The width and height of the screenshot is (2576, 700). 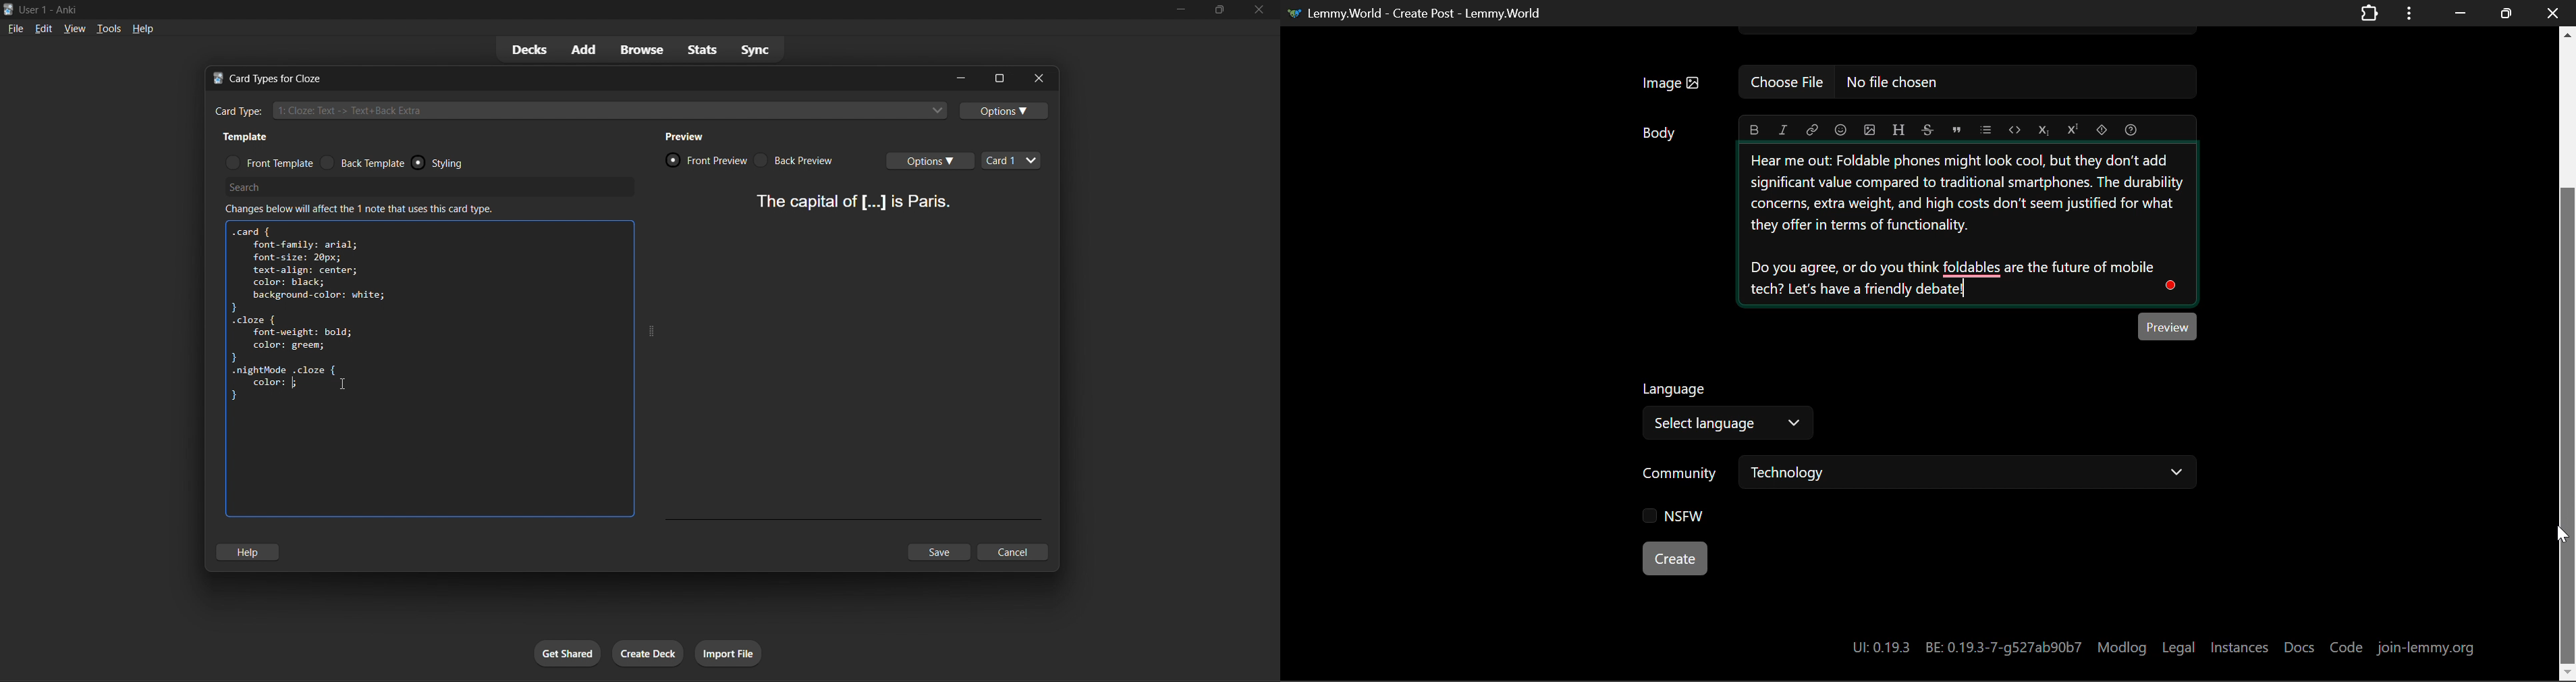 I want to click on card front preview, so click(x=704, y=159).